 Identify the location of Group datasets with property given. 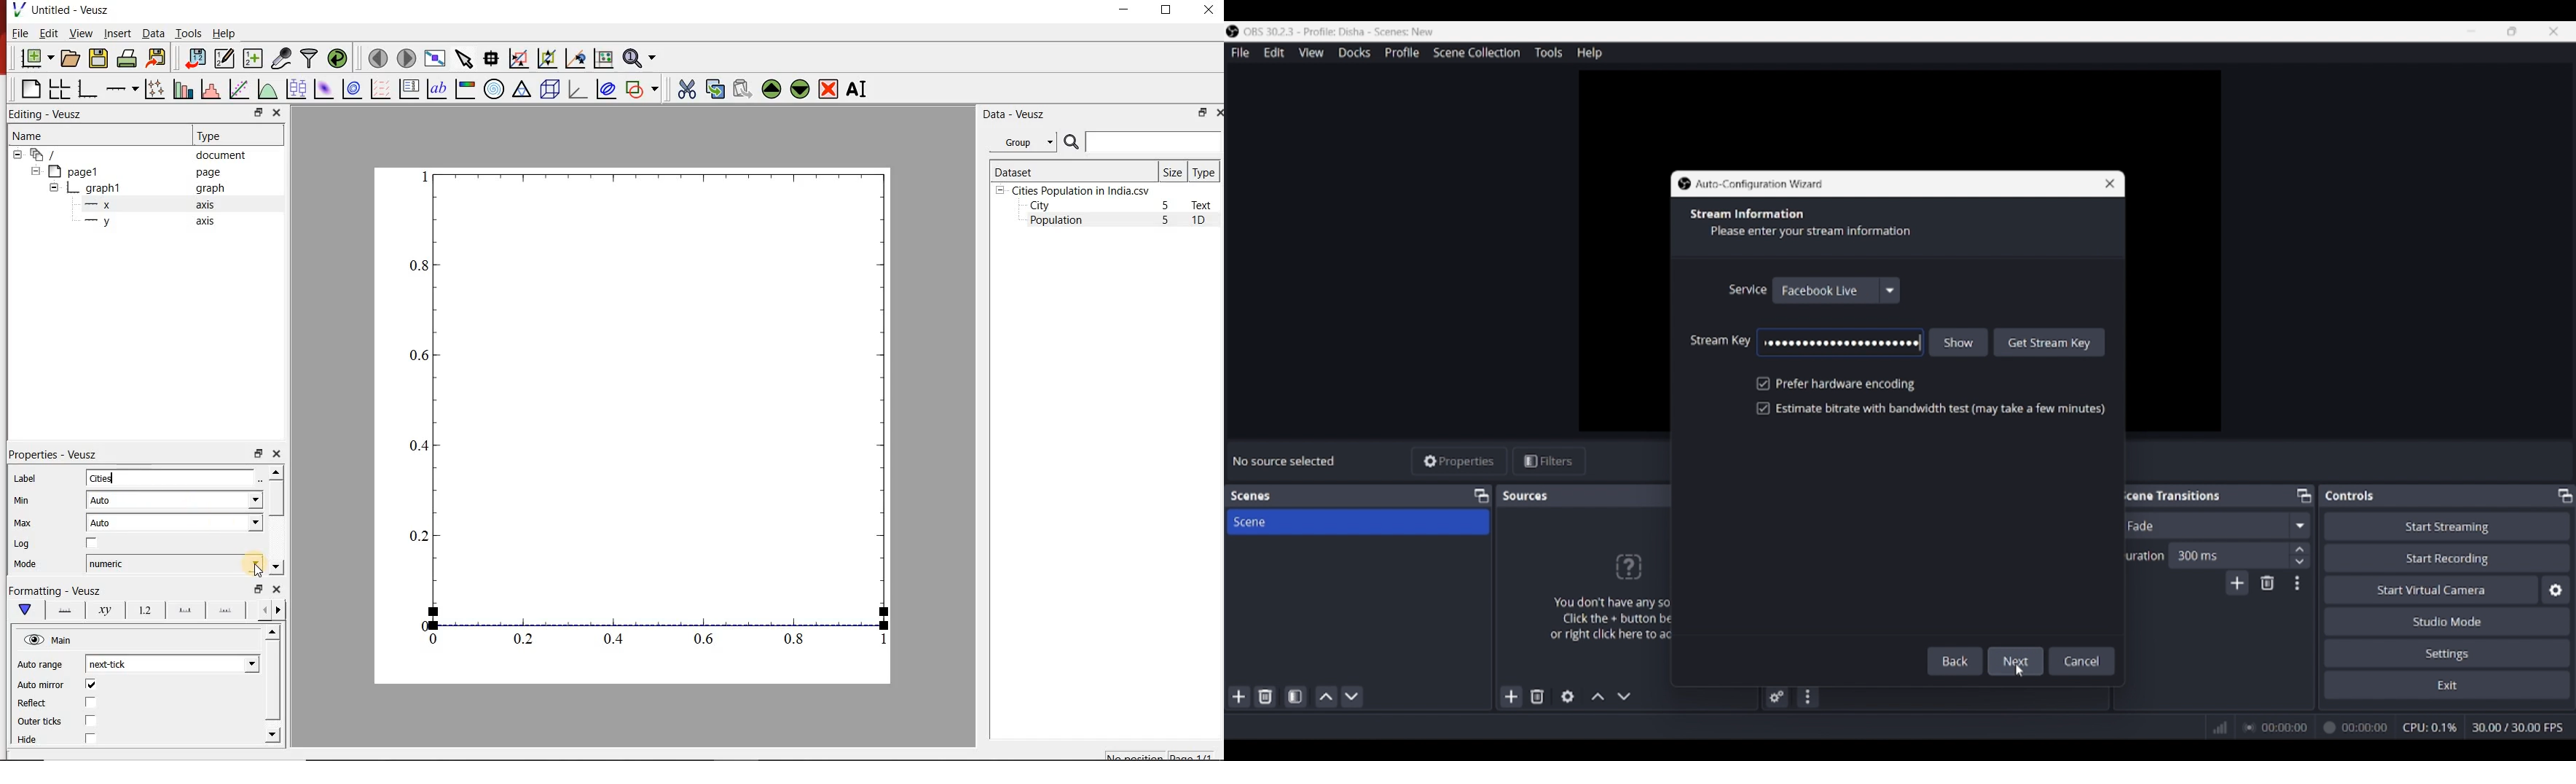
(1022, 141).